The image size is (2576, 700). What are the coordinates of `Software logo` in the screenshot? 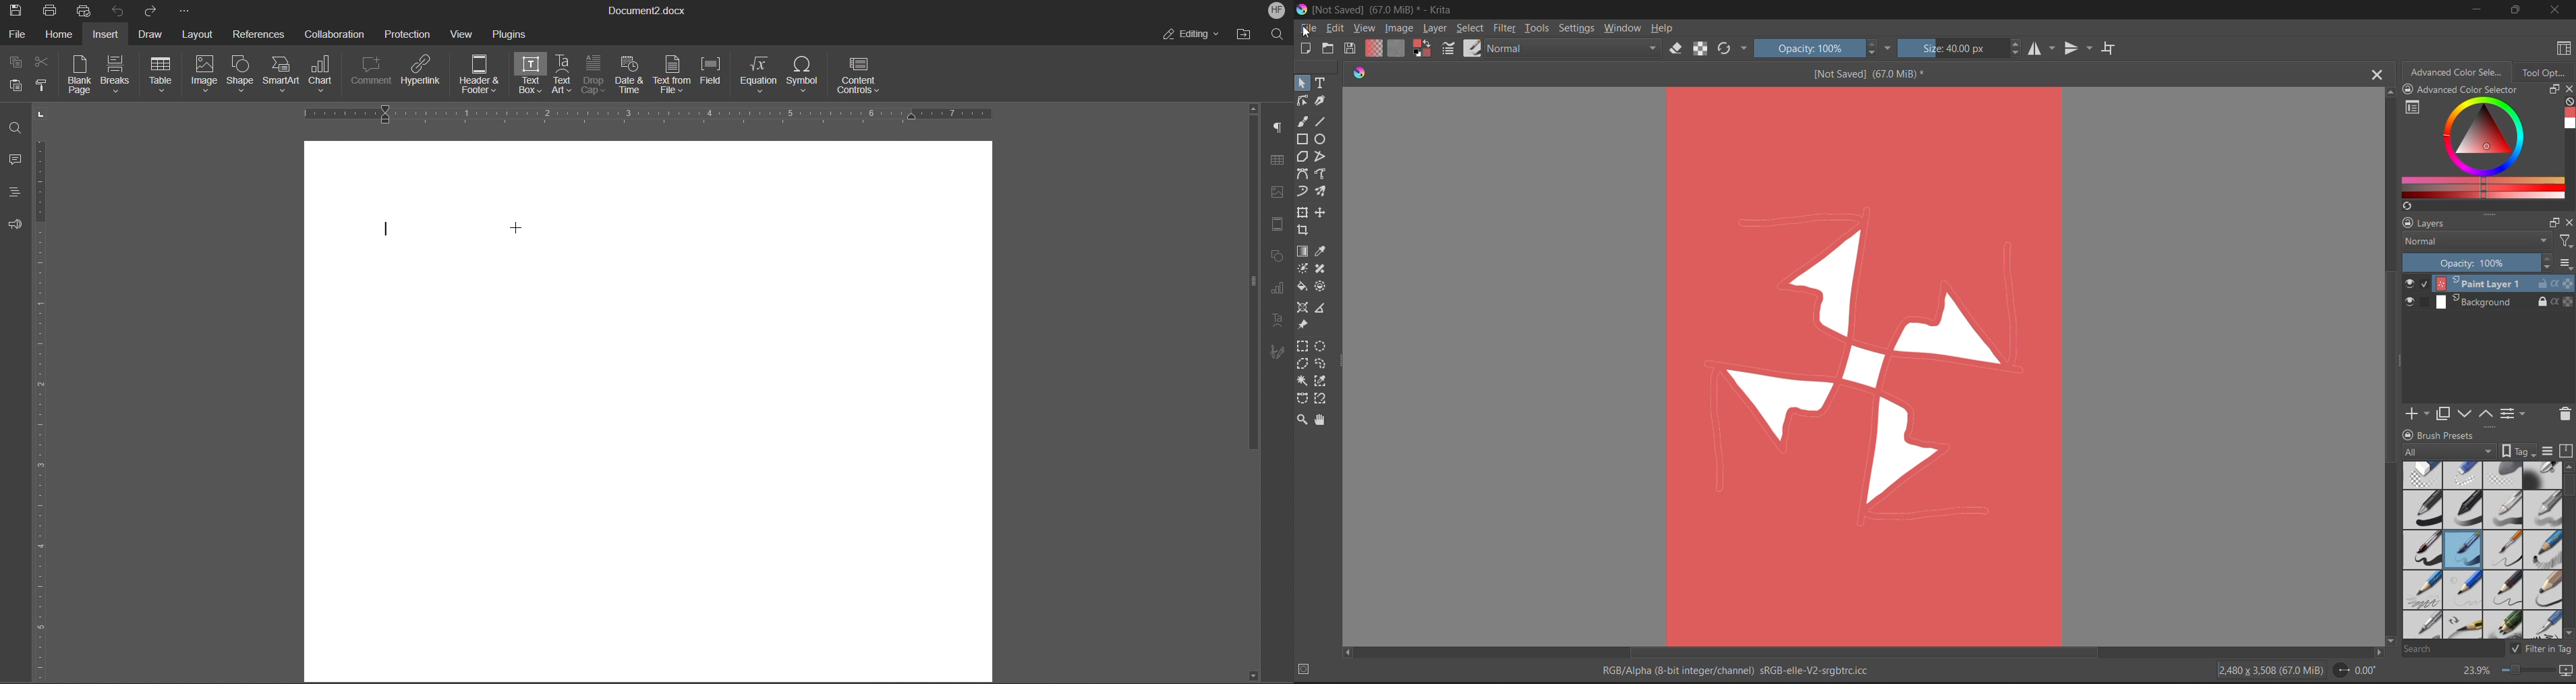 It's located at (1363, 75).